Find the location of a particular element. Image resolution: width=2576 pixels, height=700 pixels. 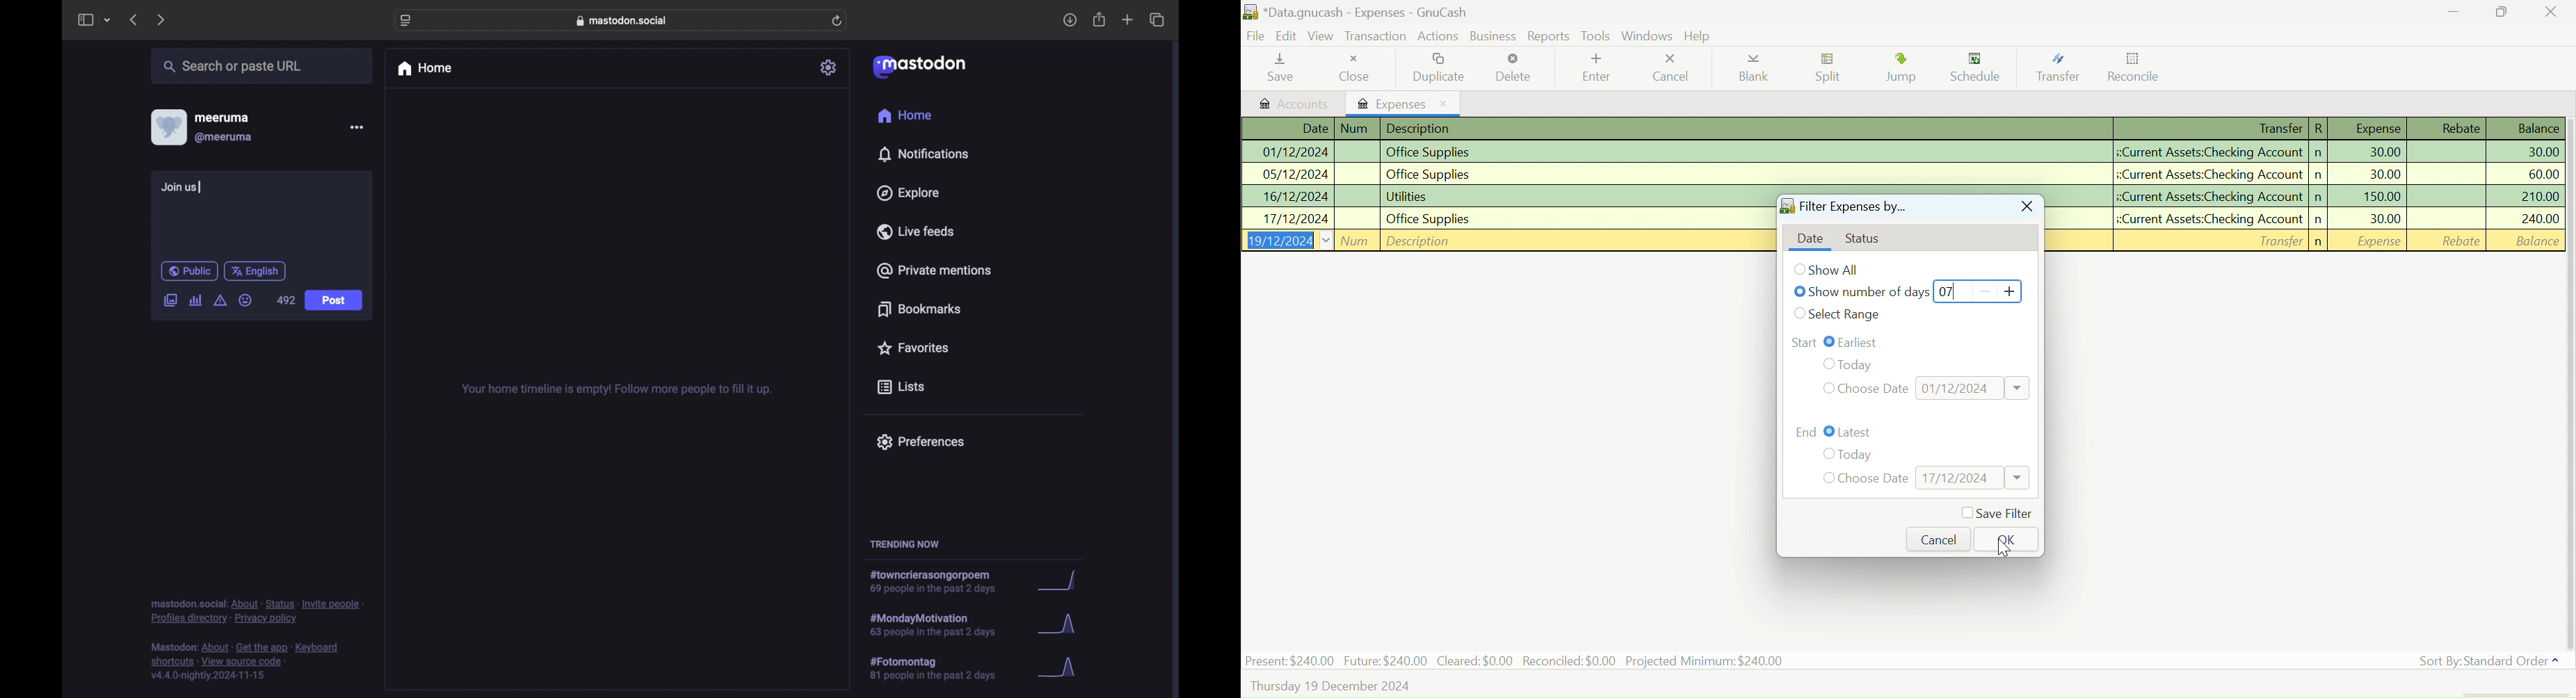

Minimize is located at coordinates (2502, 11).